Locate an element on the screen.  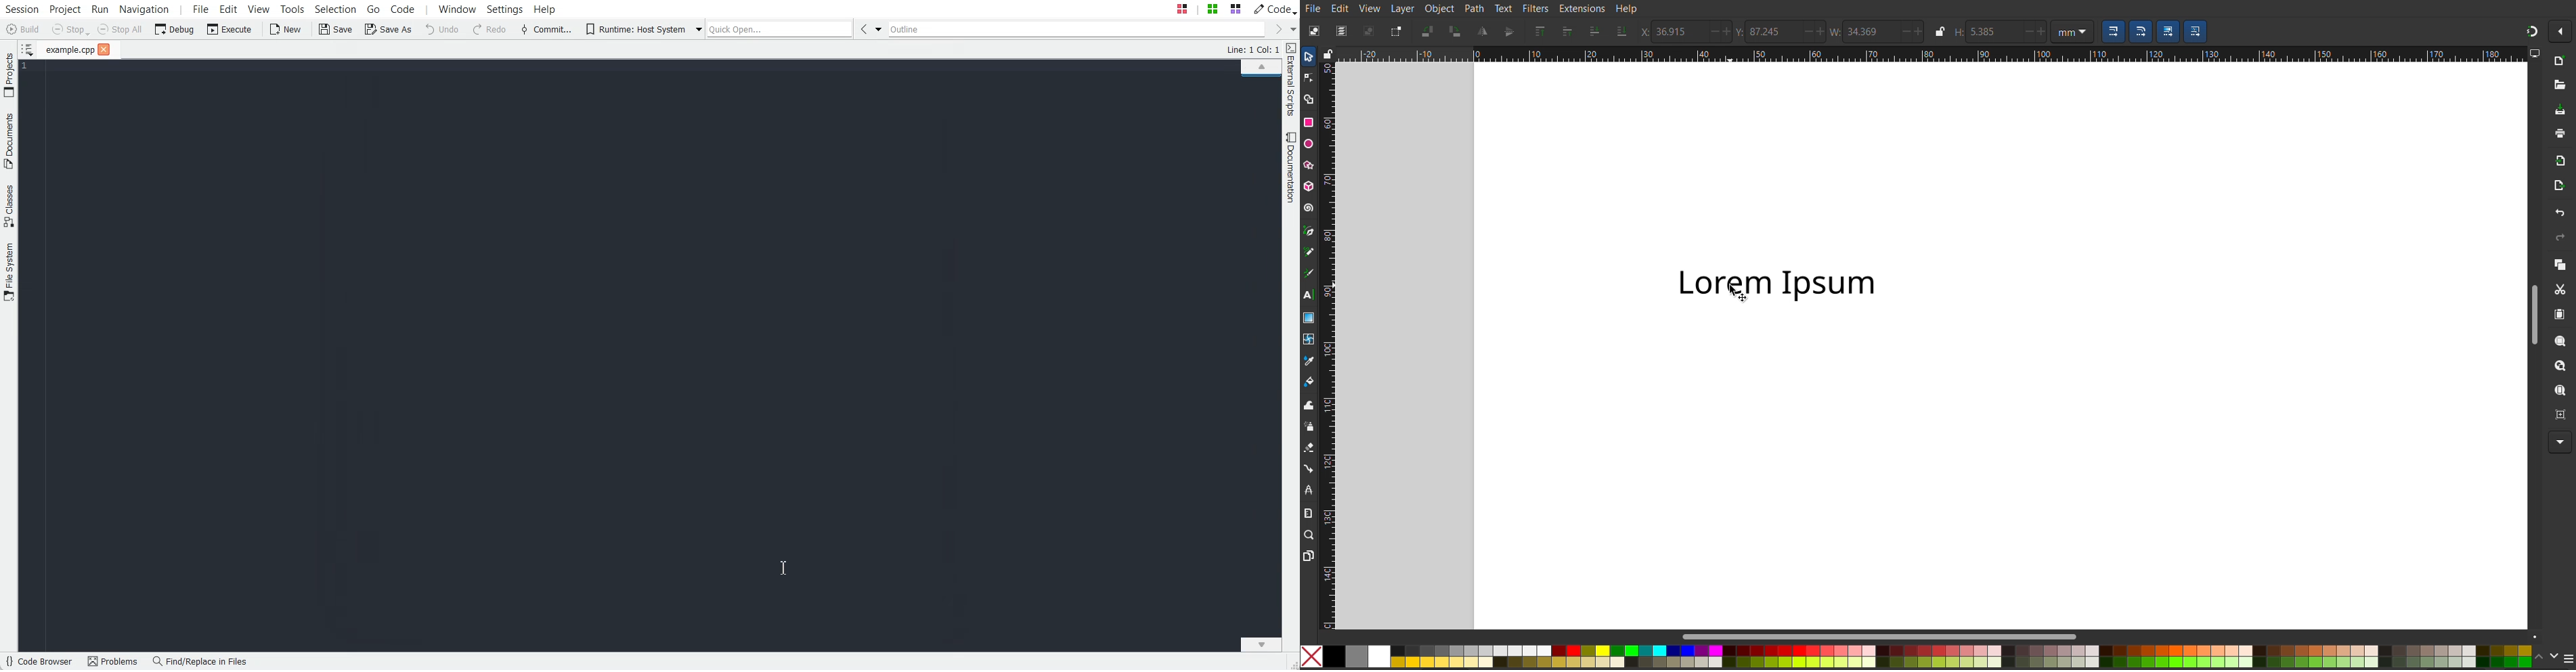
Runtime: Host System is located at coordinates (634, 29).